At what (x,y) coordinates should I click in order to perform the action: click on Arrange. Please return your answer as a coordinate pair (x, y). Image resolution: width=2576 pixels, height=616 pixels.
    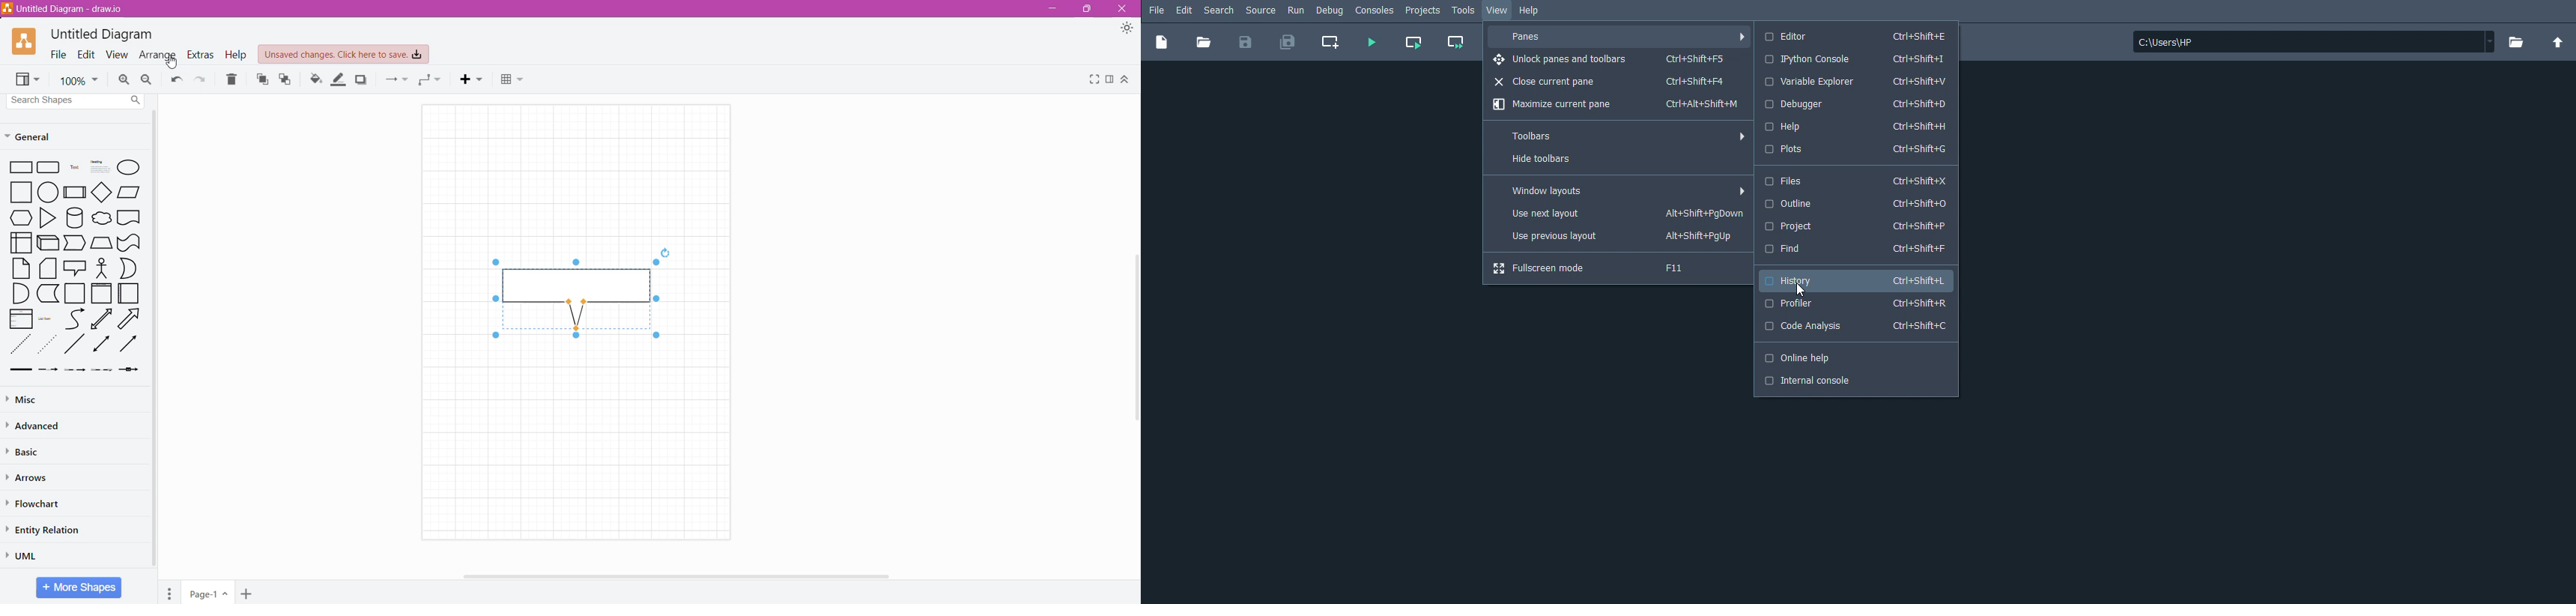
    Looking at the image, I should click on (158, 54).